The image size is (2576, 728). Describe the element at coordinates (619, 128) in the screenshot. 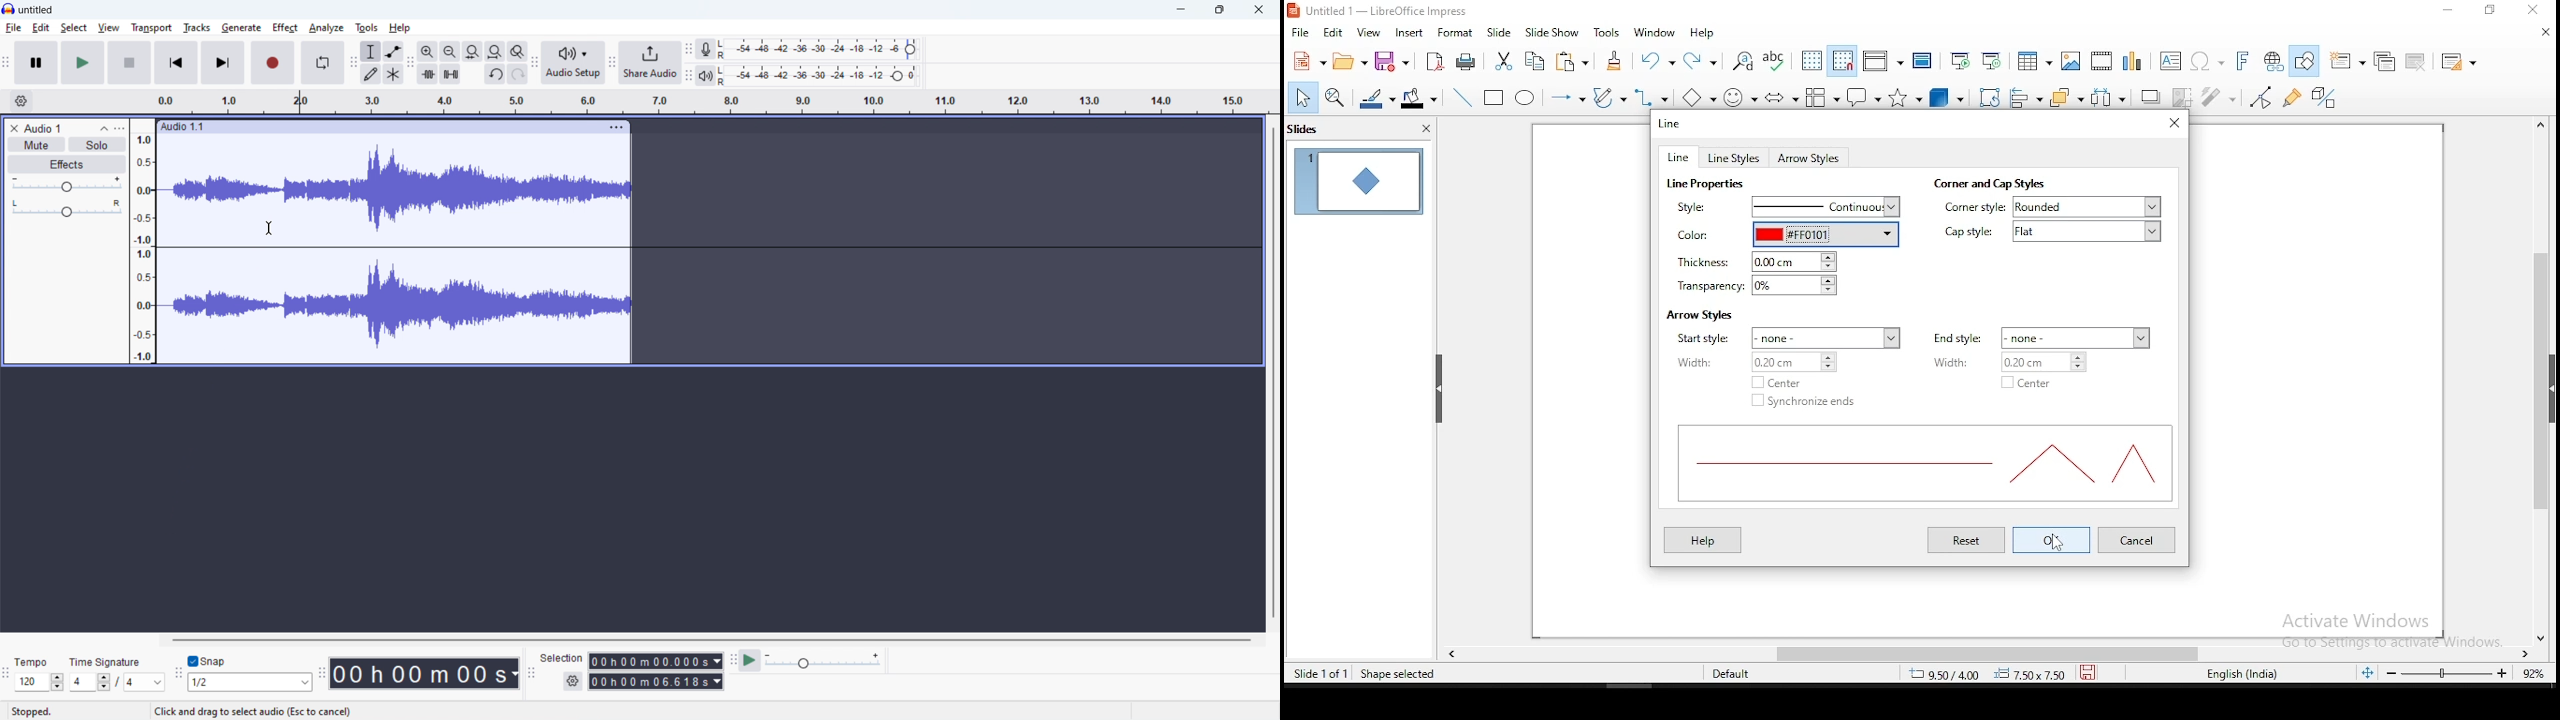

I see `track options` at that location.